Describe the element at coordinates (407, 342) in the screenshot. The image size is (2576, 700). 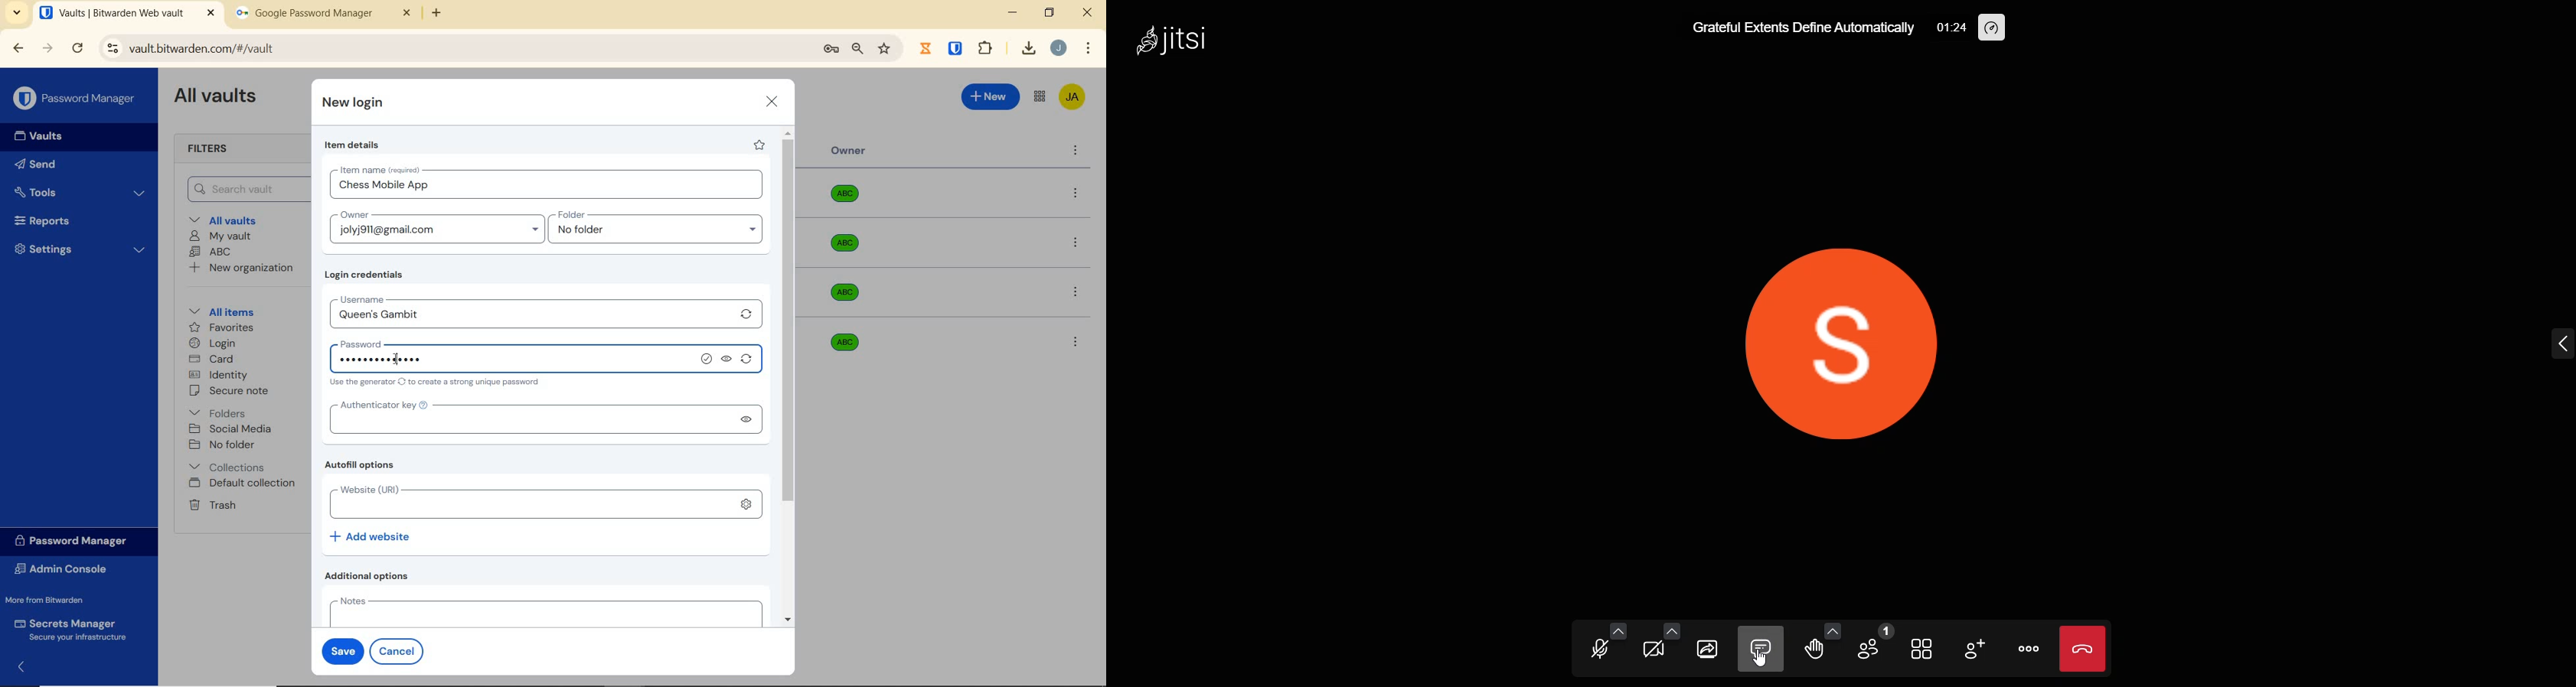
I see `password` at that location.